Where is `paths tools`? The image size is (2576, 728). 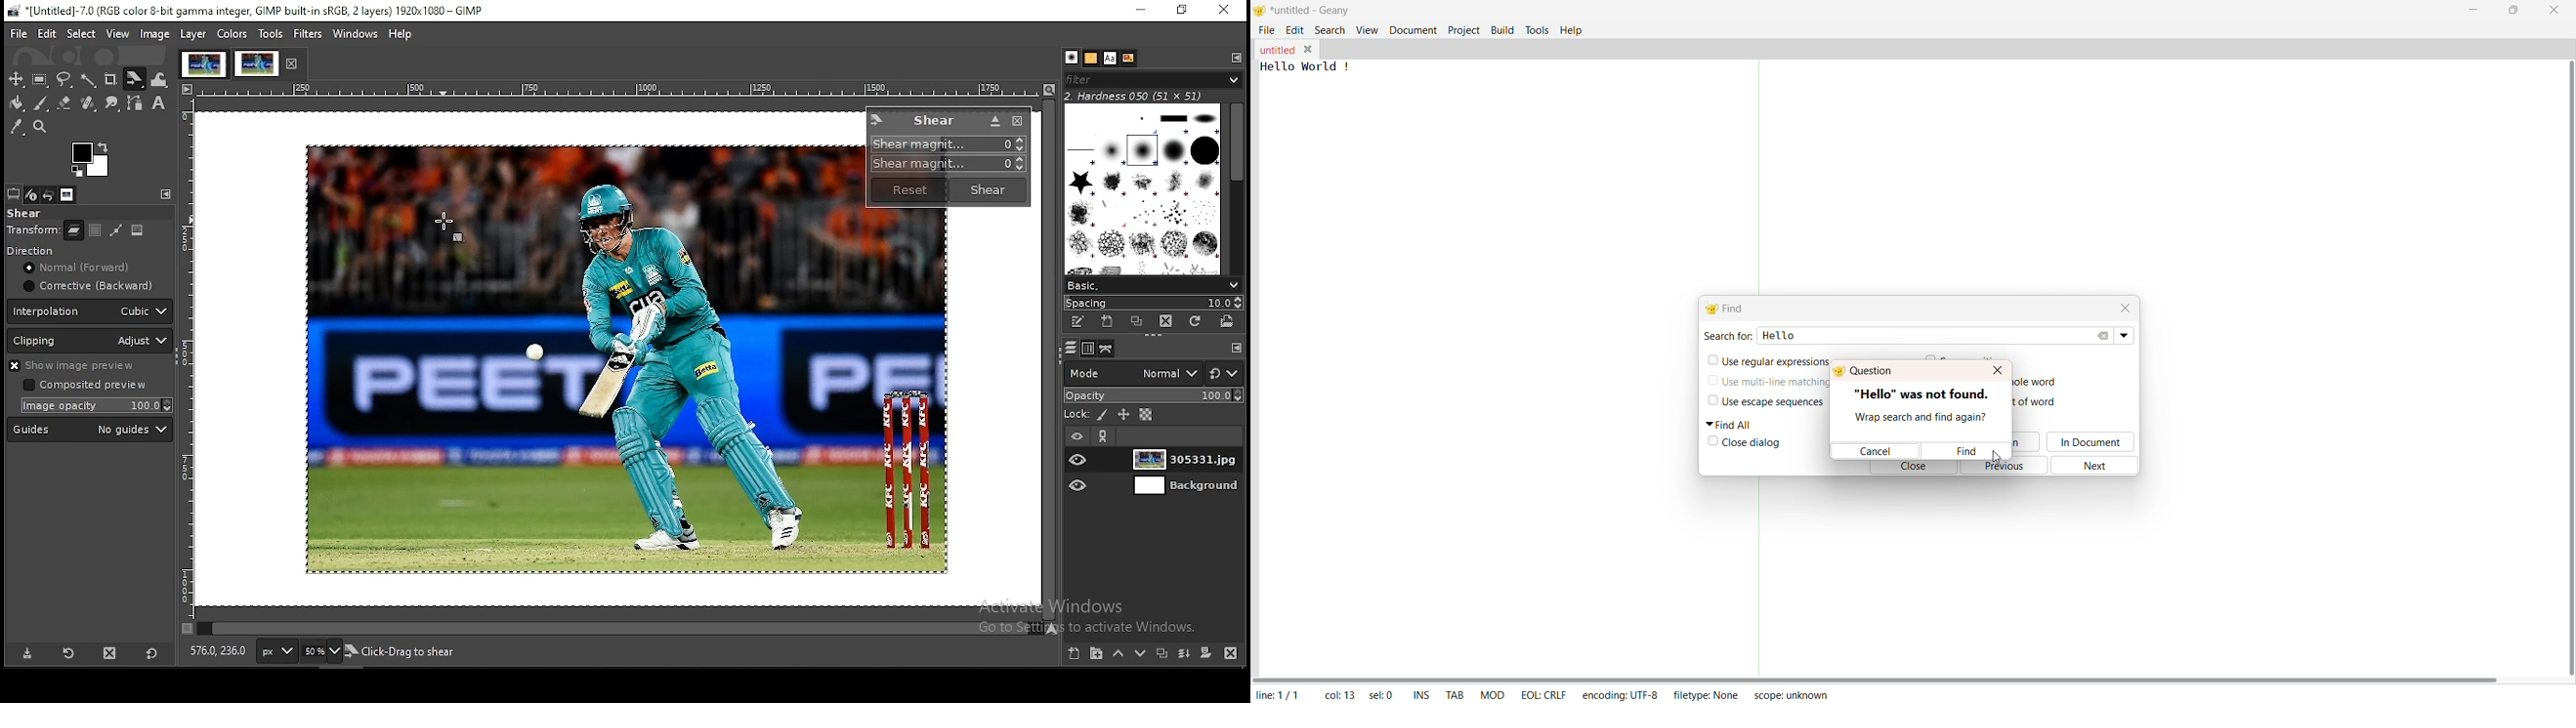 paths tools is located at coordinates (135, 103).